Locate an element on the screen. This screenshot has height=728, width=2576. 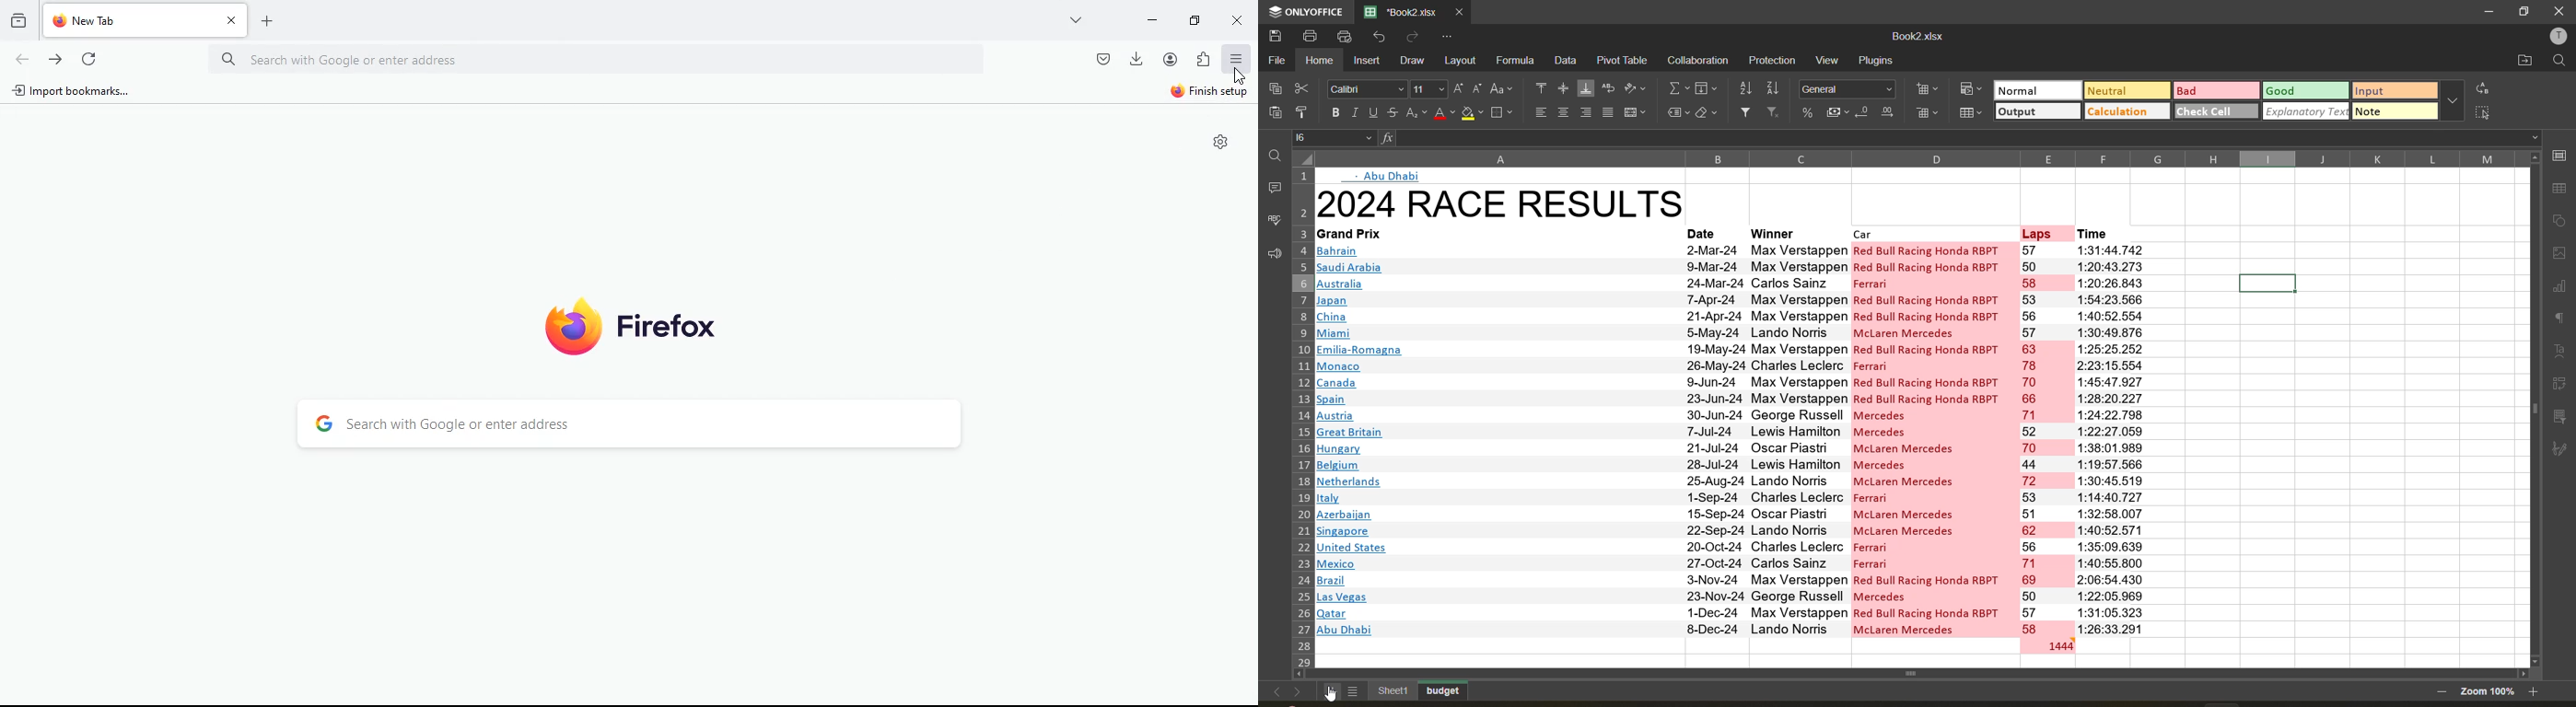
strikethrough is located at coordinates (1395, 114).